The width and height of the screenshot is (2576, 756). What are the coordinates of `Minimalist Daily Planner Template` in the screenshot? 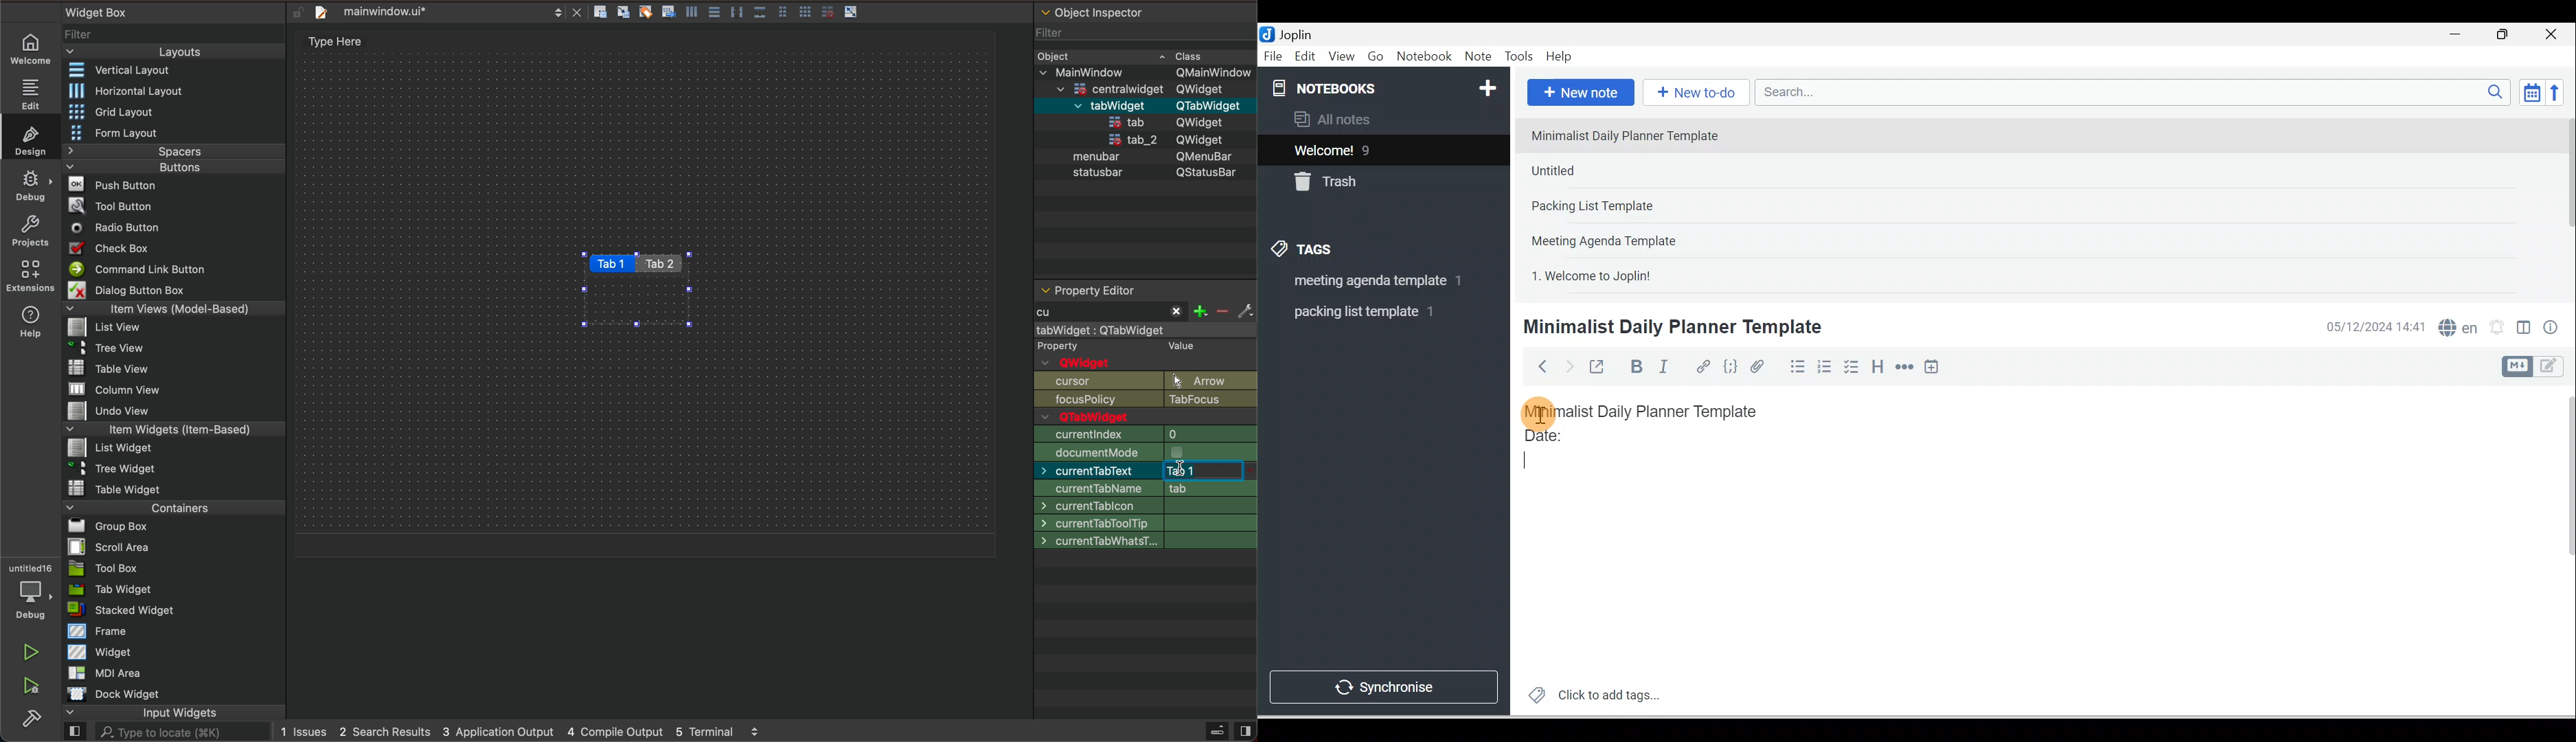 It's located at (1654, 412).